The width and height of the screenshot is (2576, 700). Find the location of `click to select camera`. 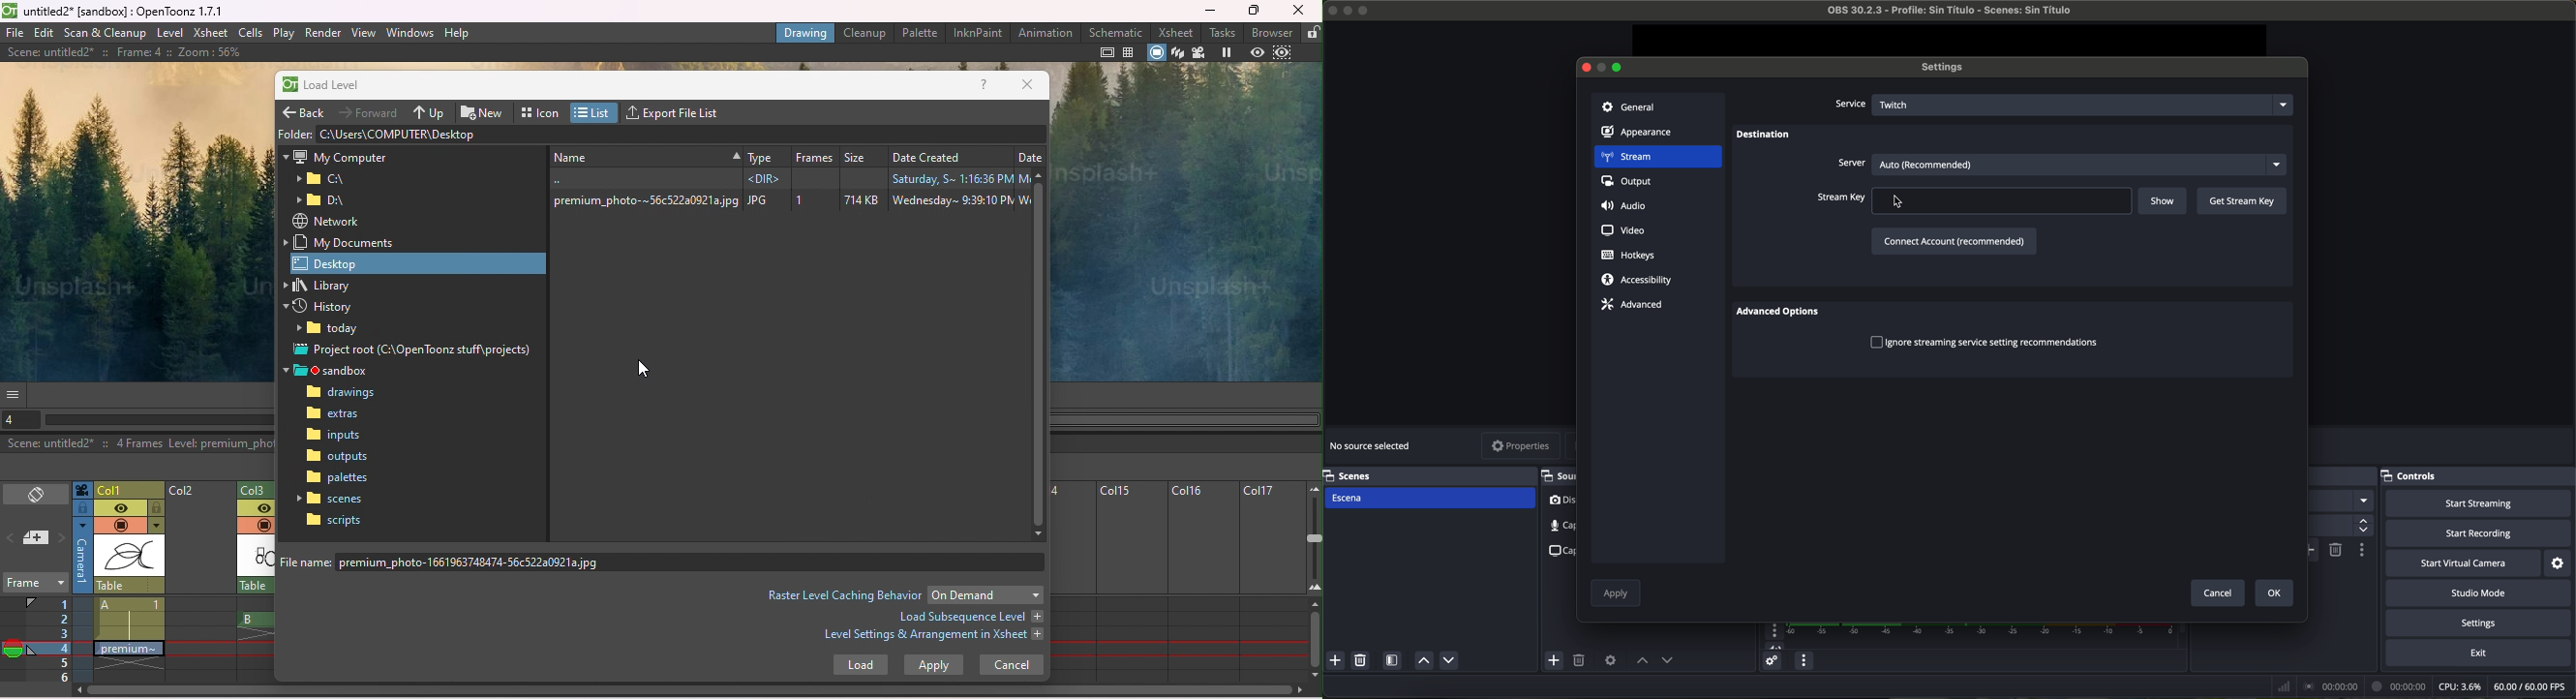

click to select camera is located at coordinates (82, 508).